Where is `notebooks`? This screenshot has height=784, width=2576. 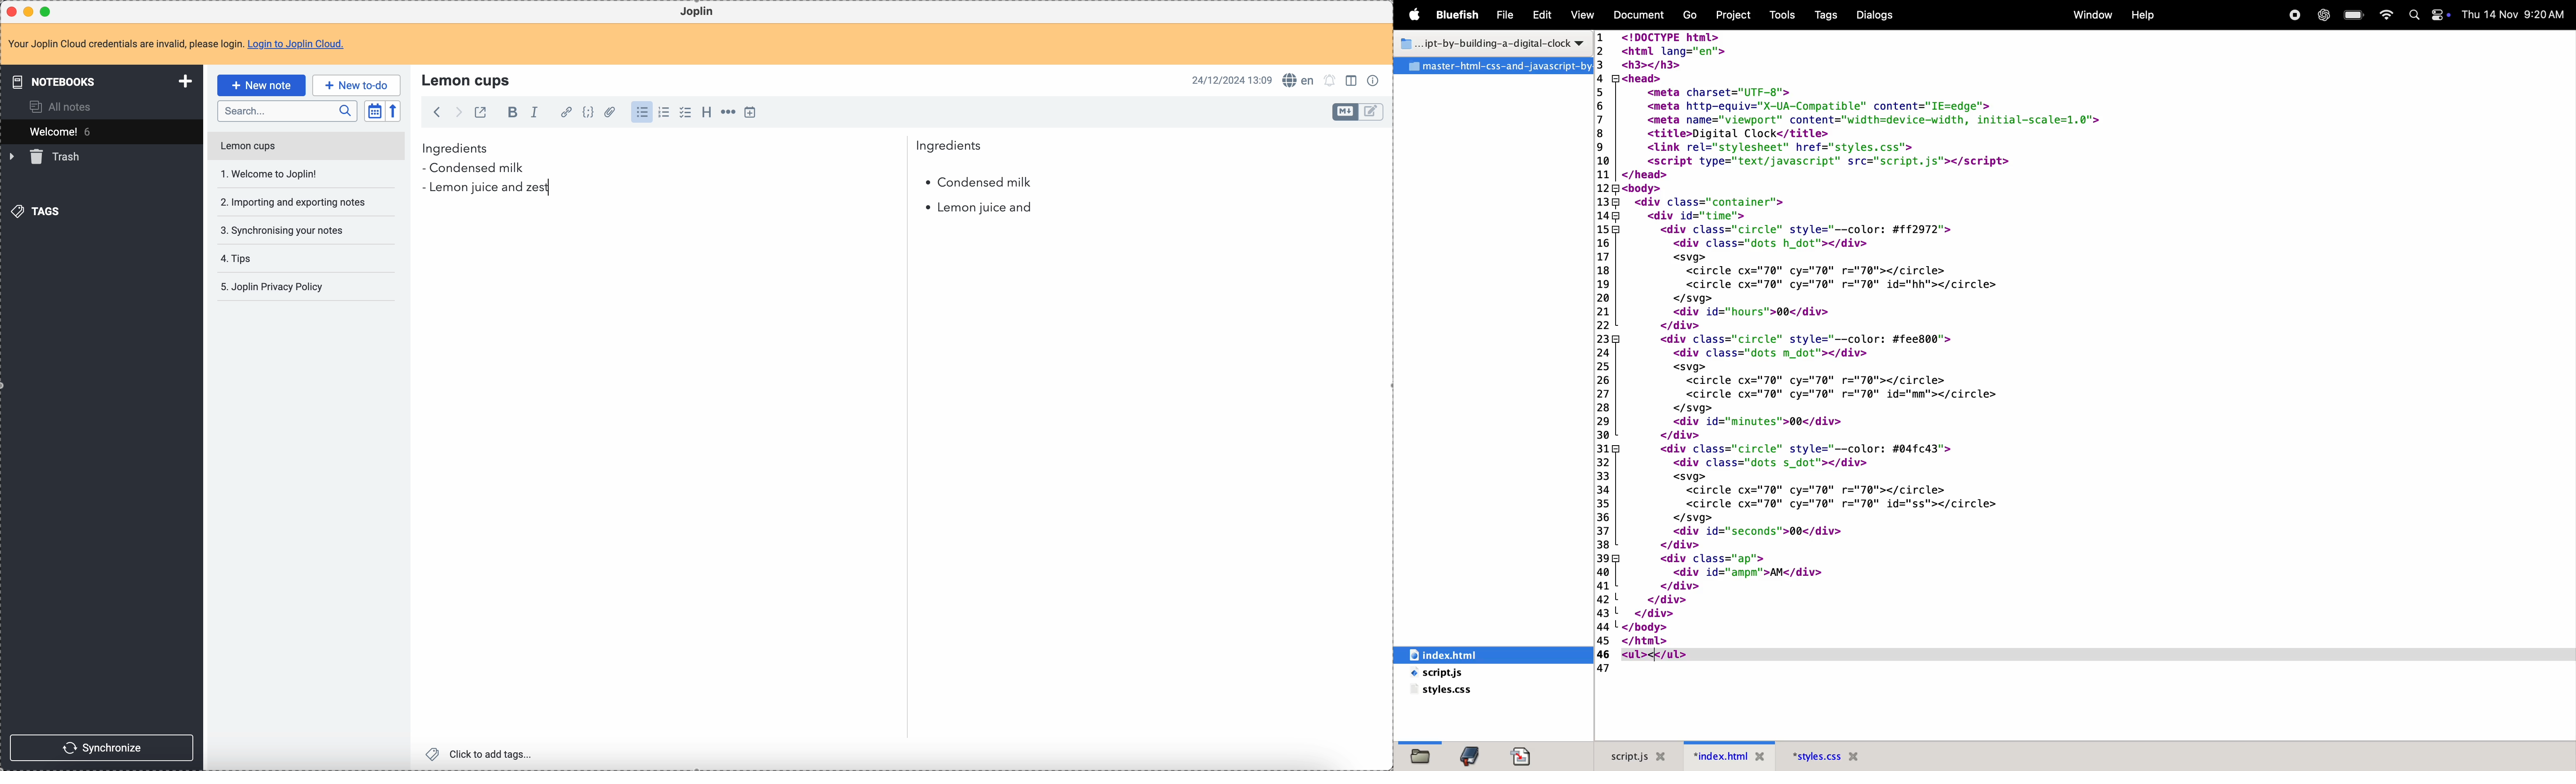
notebooks is located at coordinates (104, 81).